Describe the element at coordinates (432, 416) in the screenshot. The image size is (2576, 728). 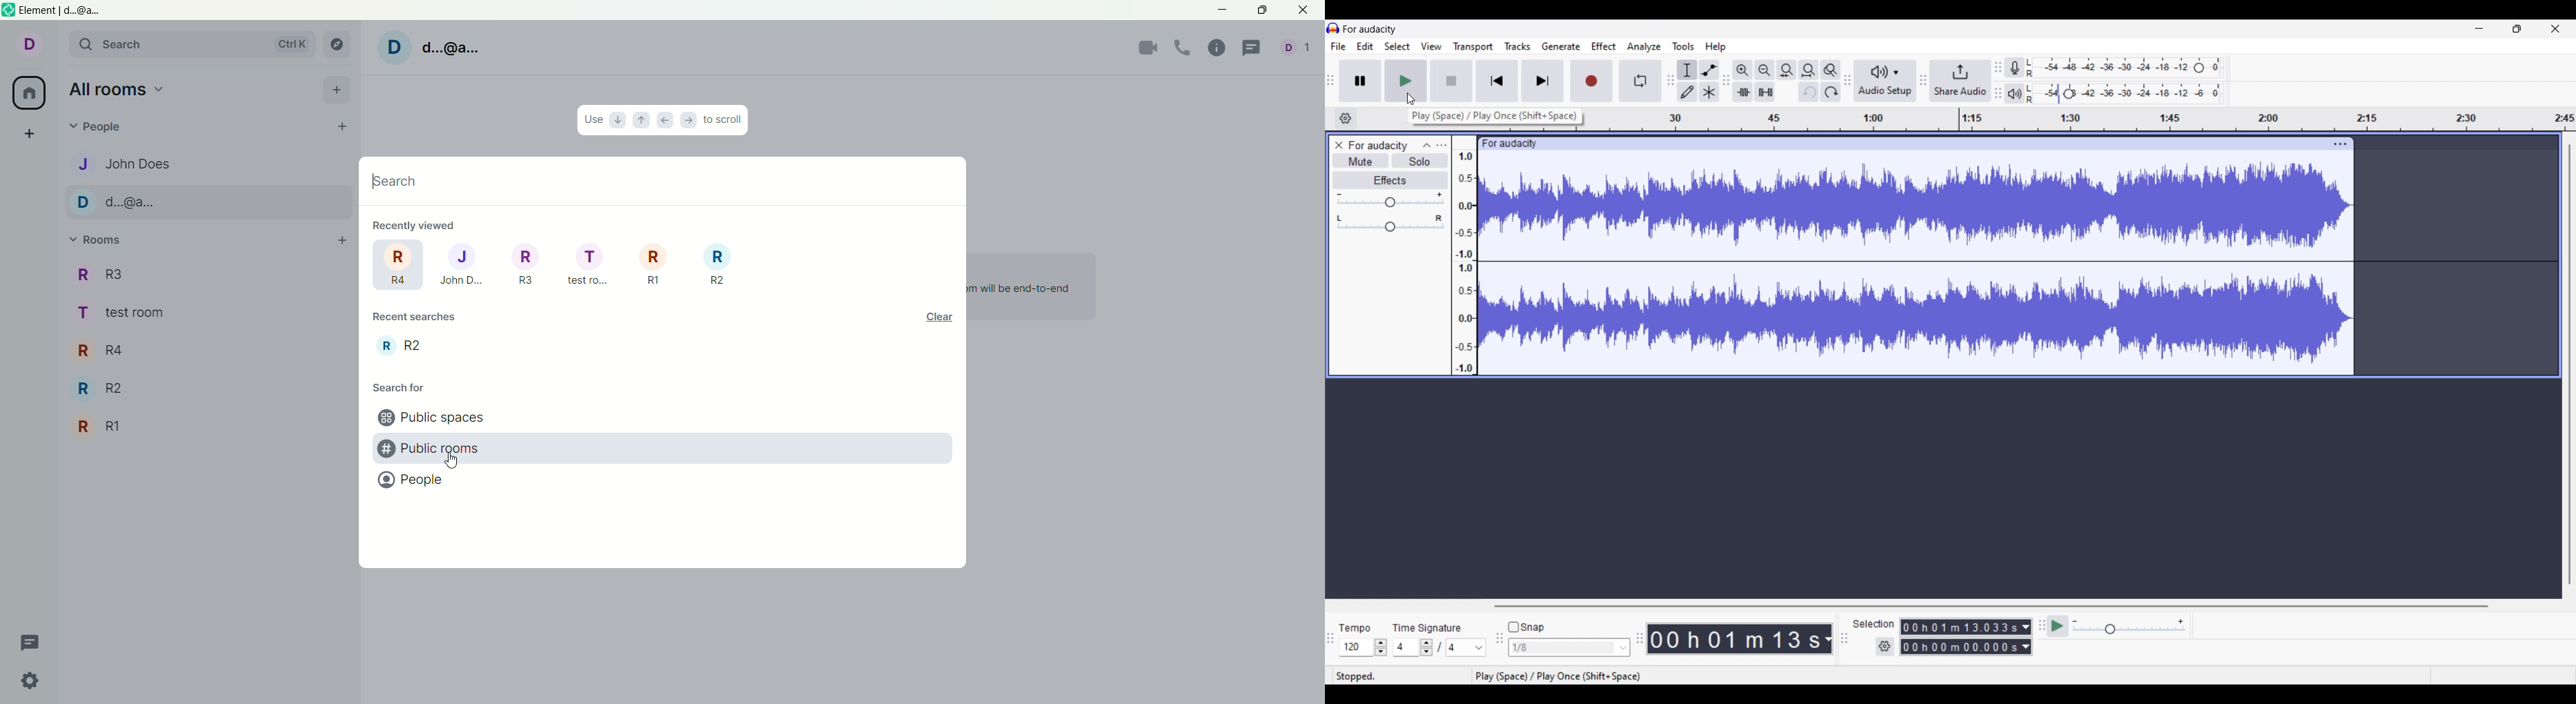
I see `public spaces` at that location.